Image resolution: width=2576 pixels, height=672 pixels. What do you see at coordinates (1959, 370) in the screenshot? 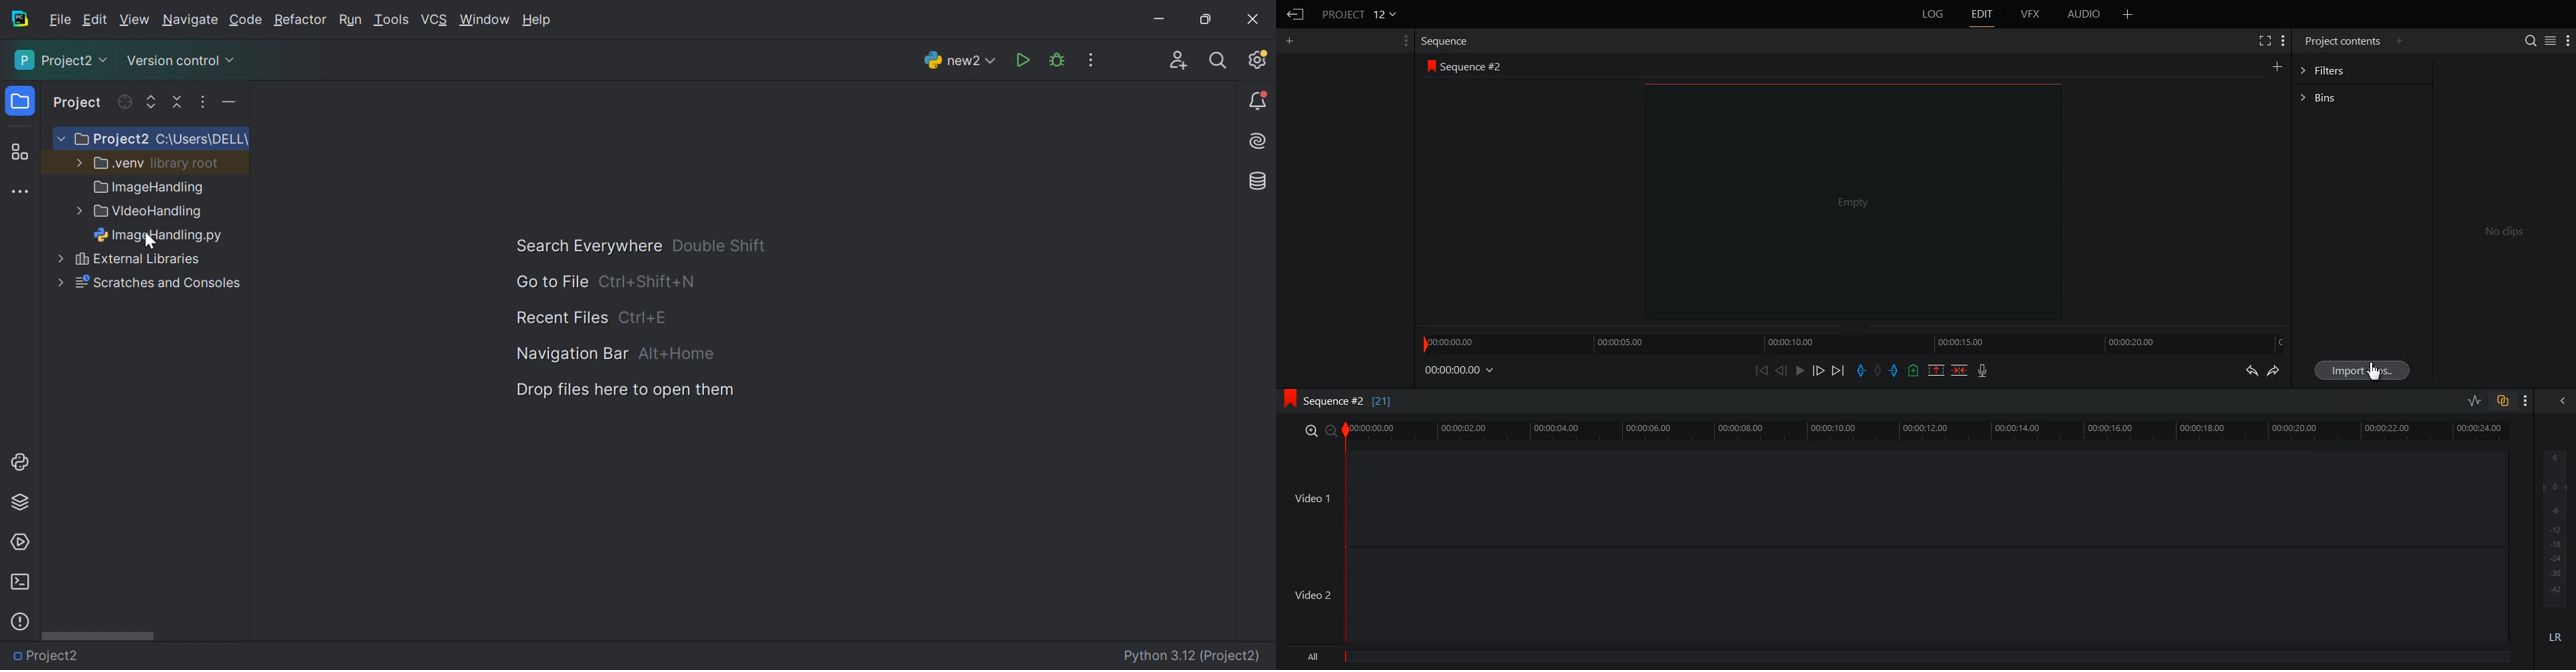
I see `Delete` at bounding box center [1959, 370].